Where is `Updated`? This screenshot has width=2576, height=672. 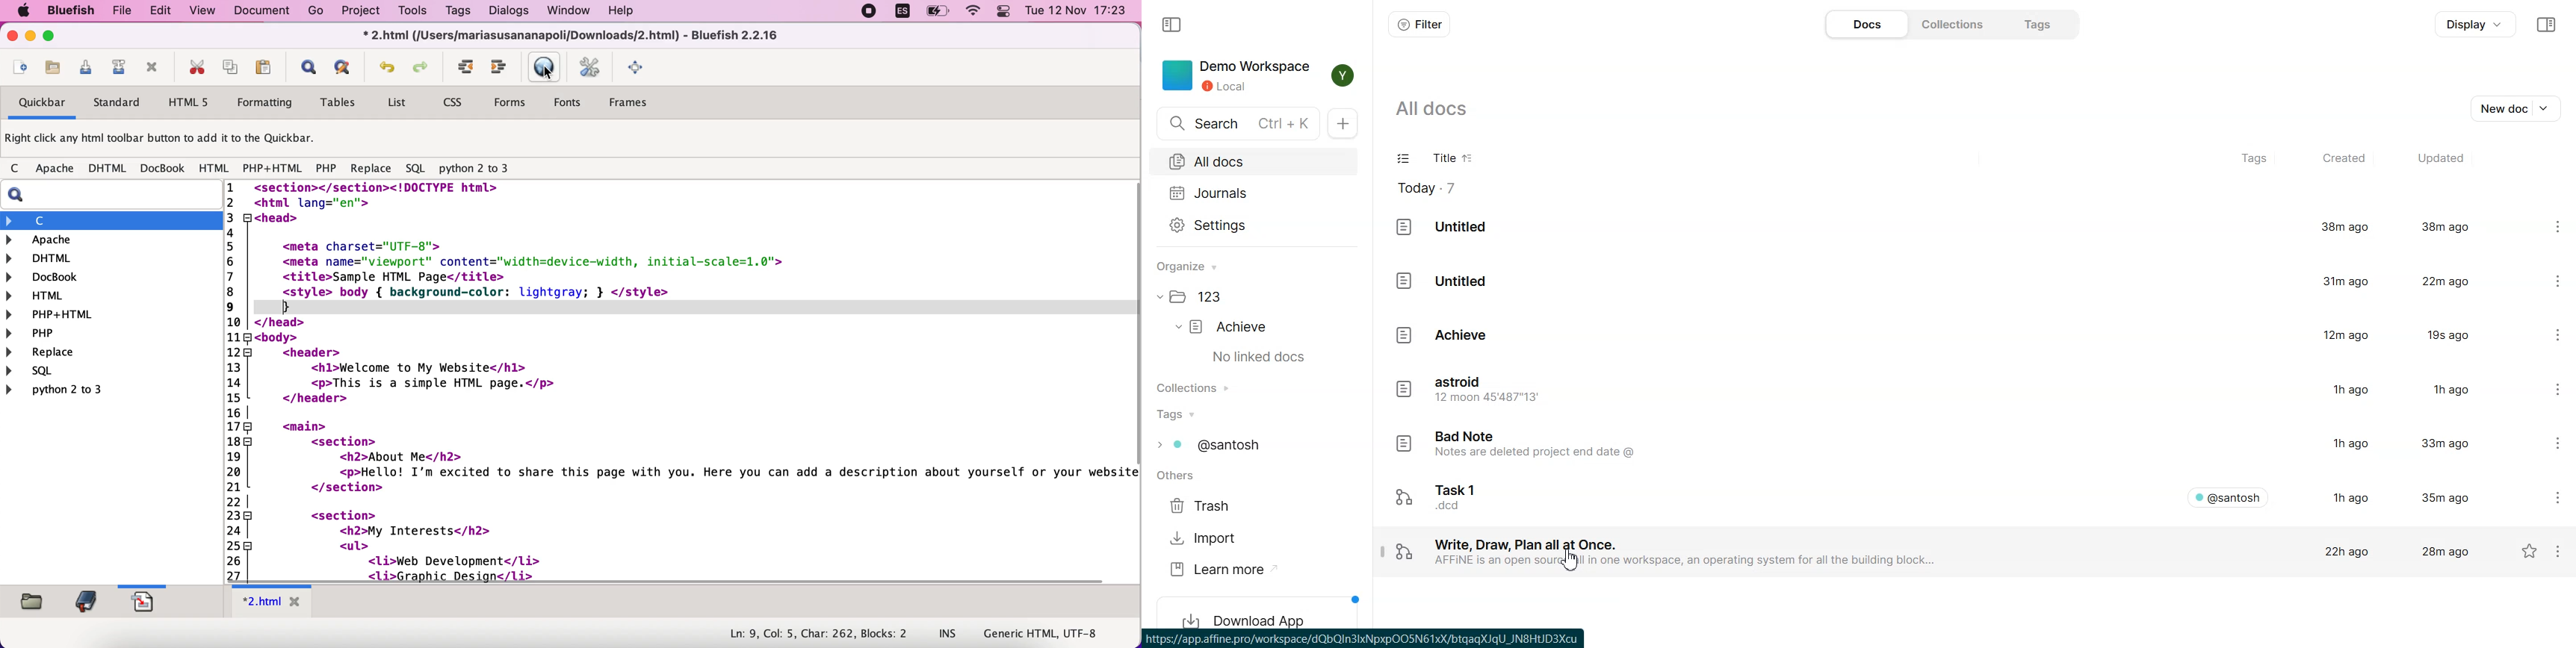
Updated is located at coordinates (2439, 159).